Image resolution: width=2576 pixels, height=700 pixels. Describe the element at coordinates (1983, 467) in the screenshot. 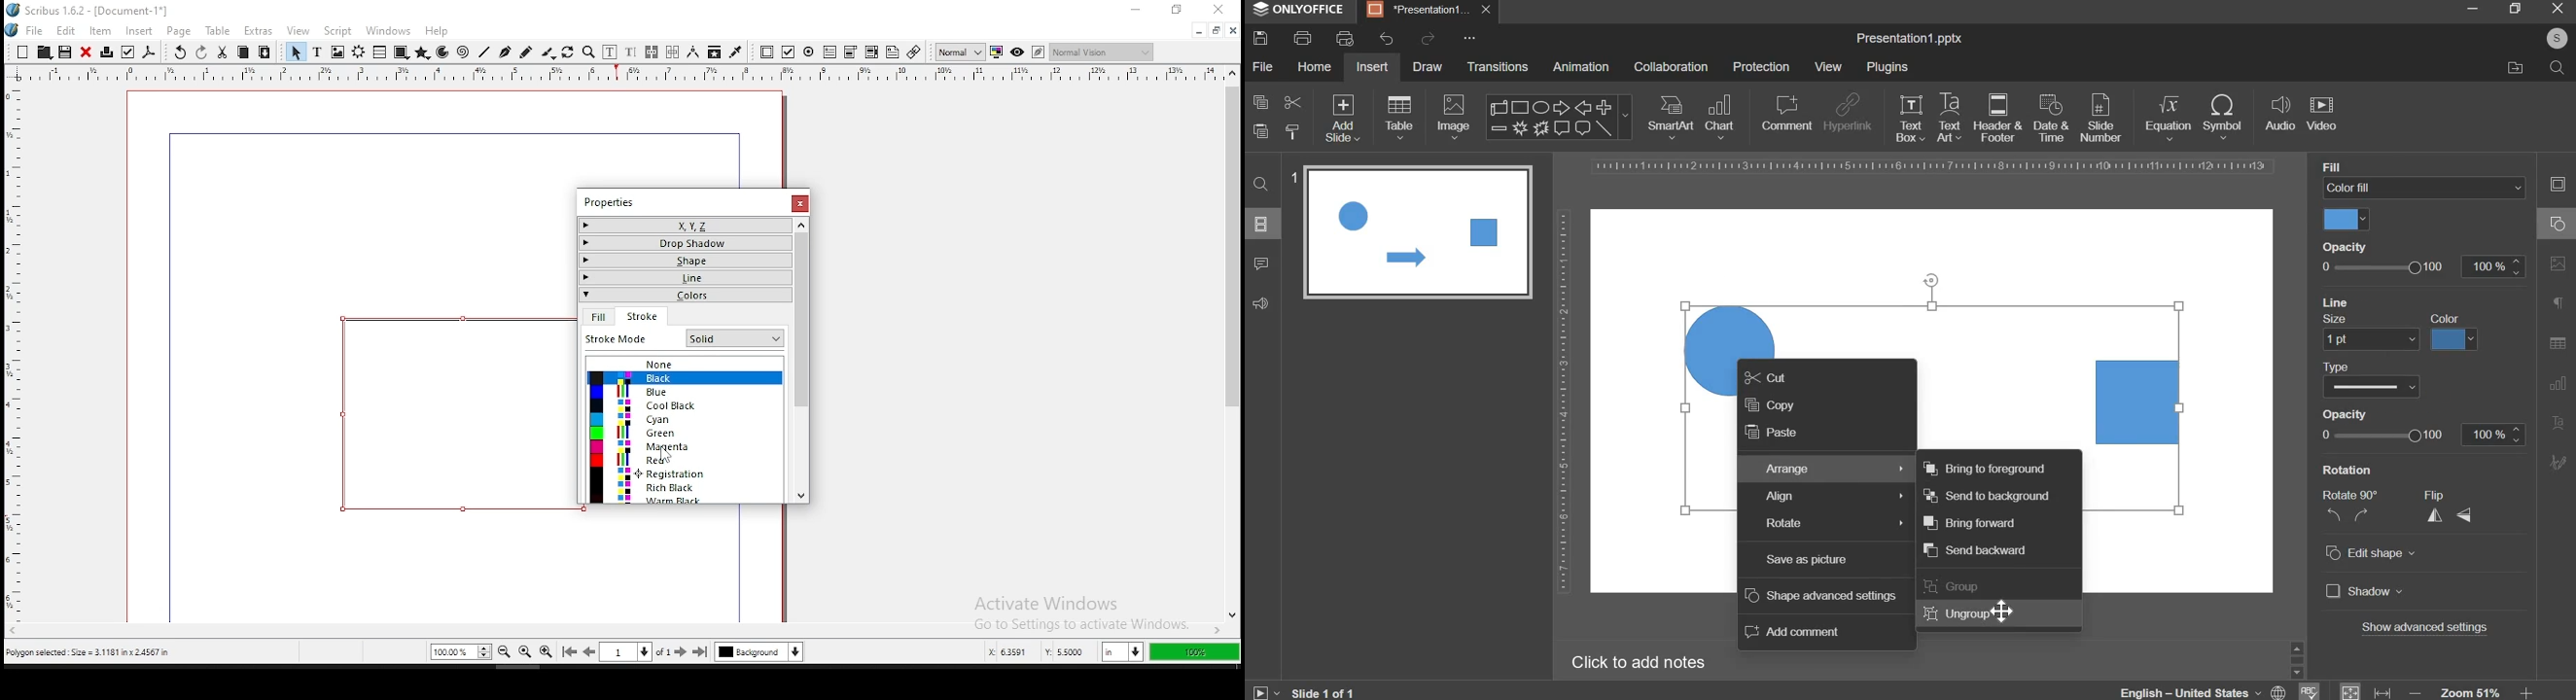

I see `bring to foreground` at that location.